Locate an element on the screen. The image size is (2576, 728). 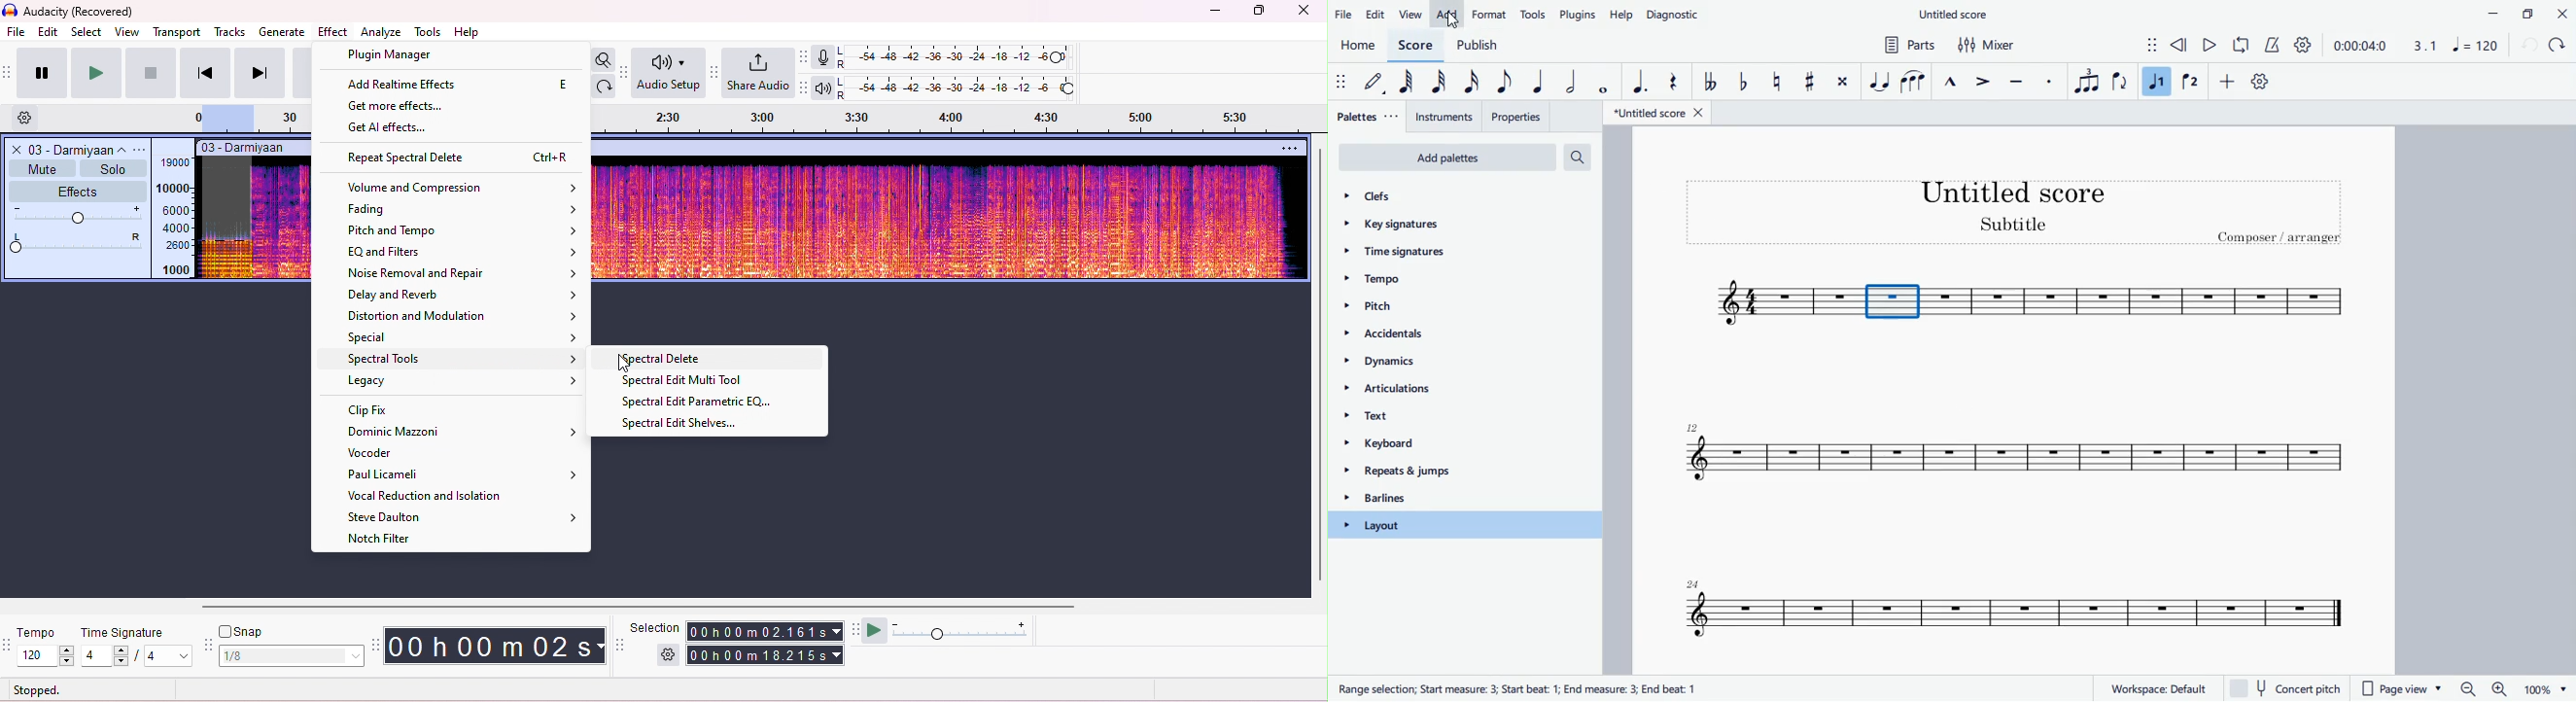
diagnostic is located at coordinates (1678, 12).